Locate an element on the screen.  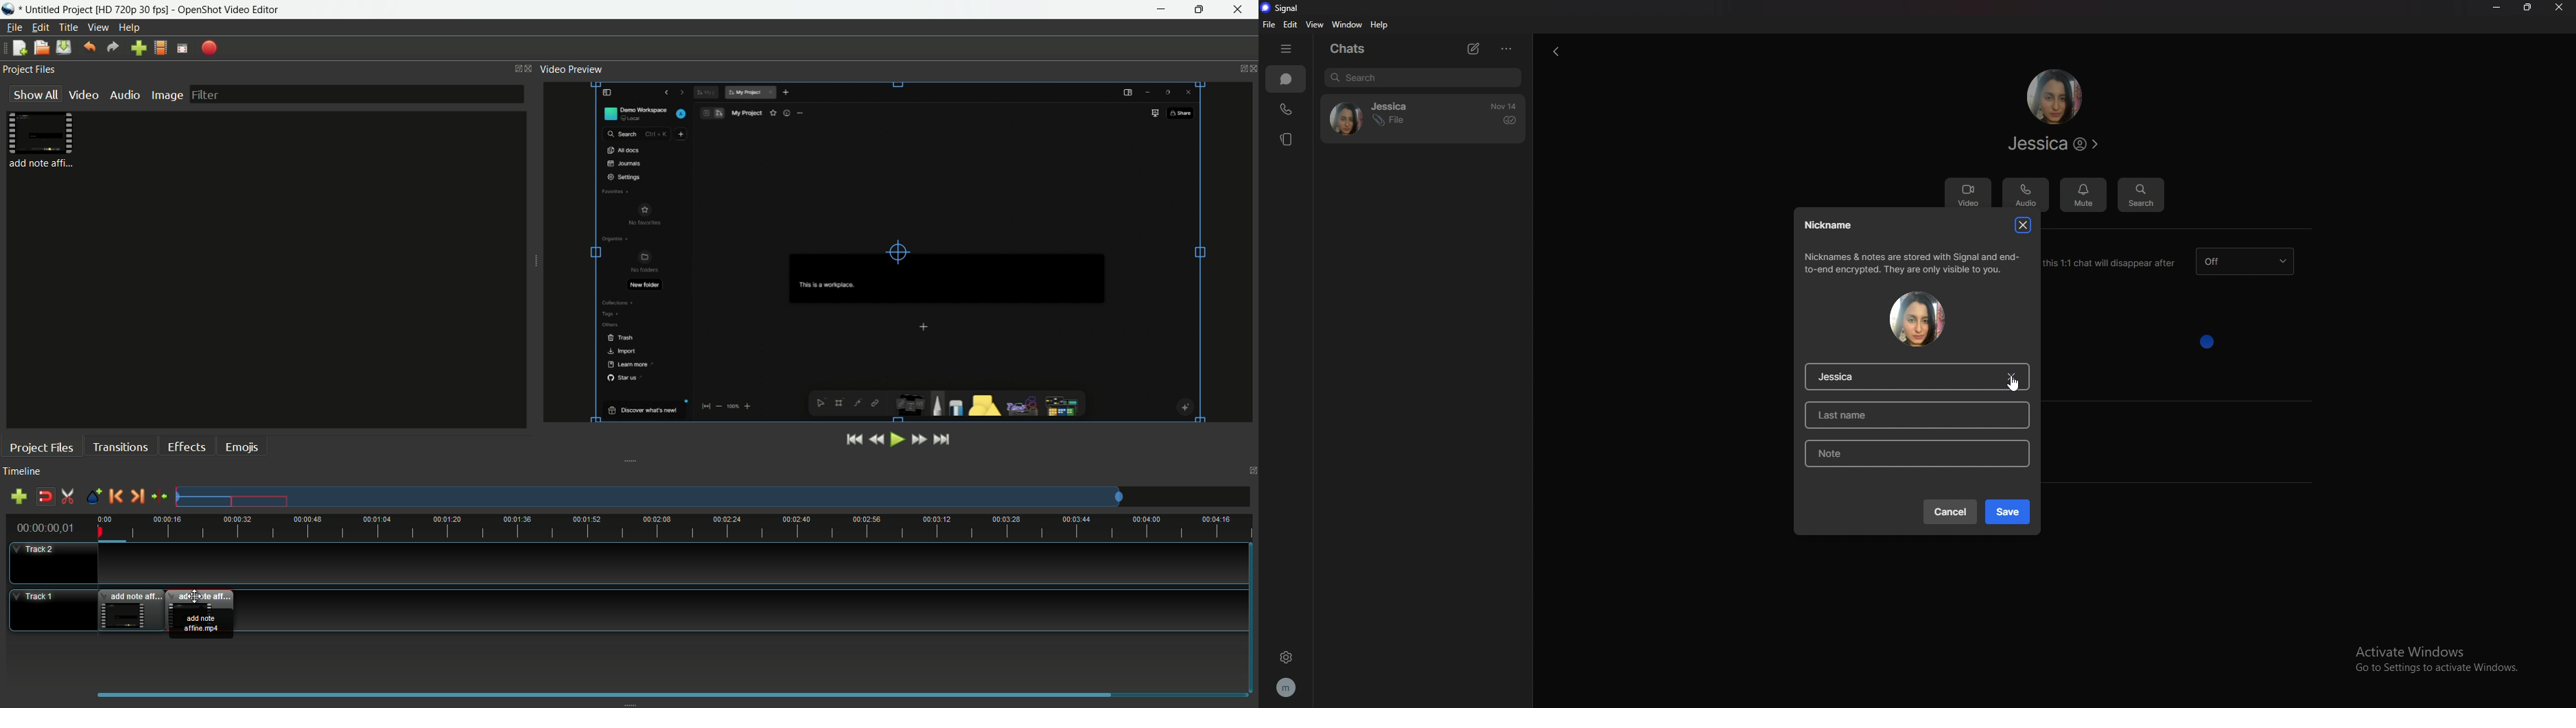
save is located at coordinates (2008, 512).